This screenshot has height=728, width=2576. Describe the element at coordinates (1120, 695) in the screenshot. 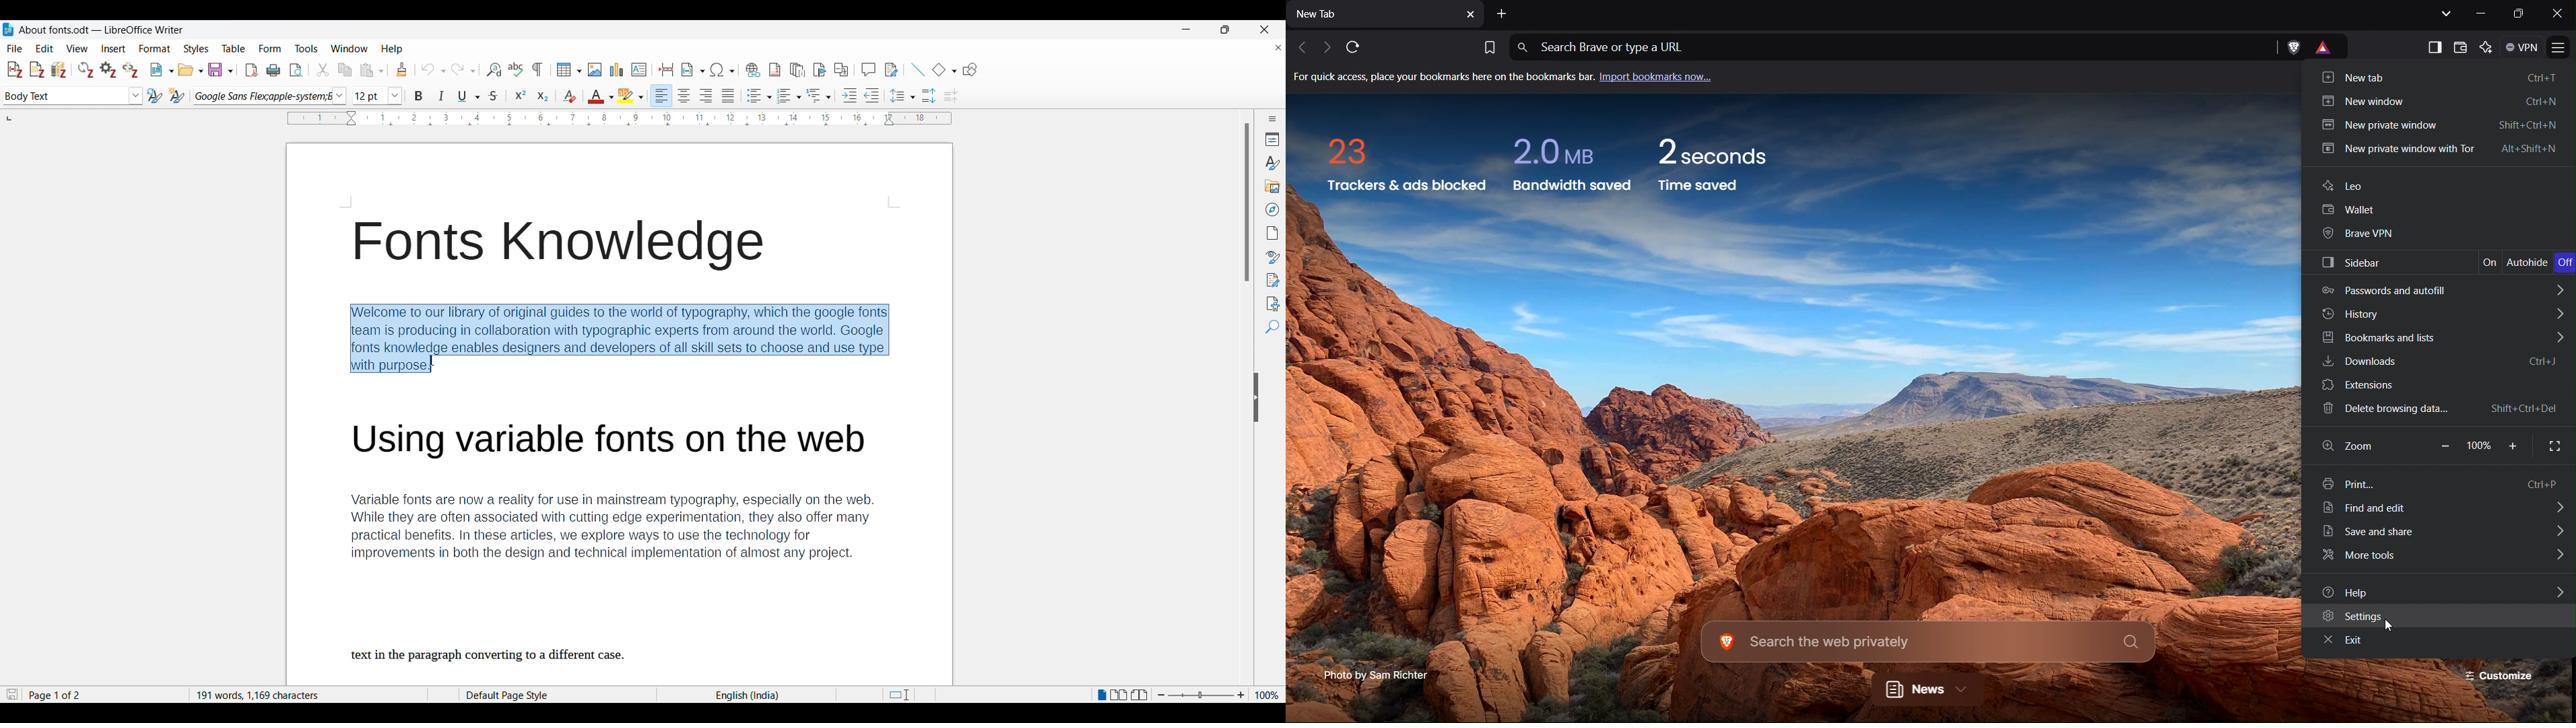

I see `Multiple page view` at that location.